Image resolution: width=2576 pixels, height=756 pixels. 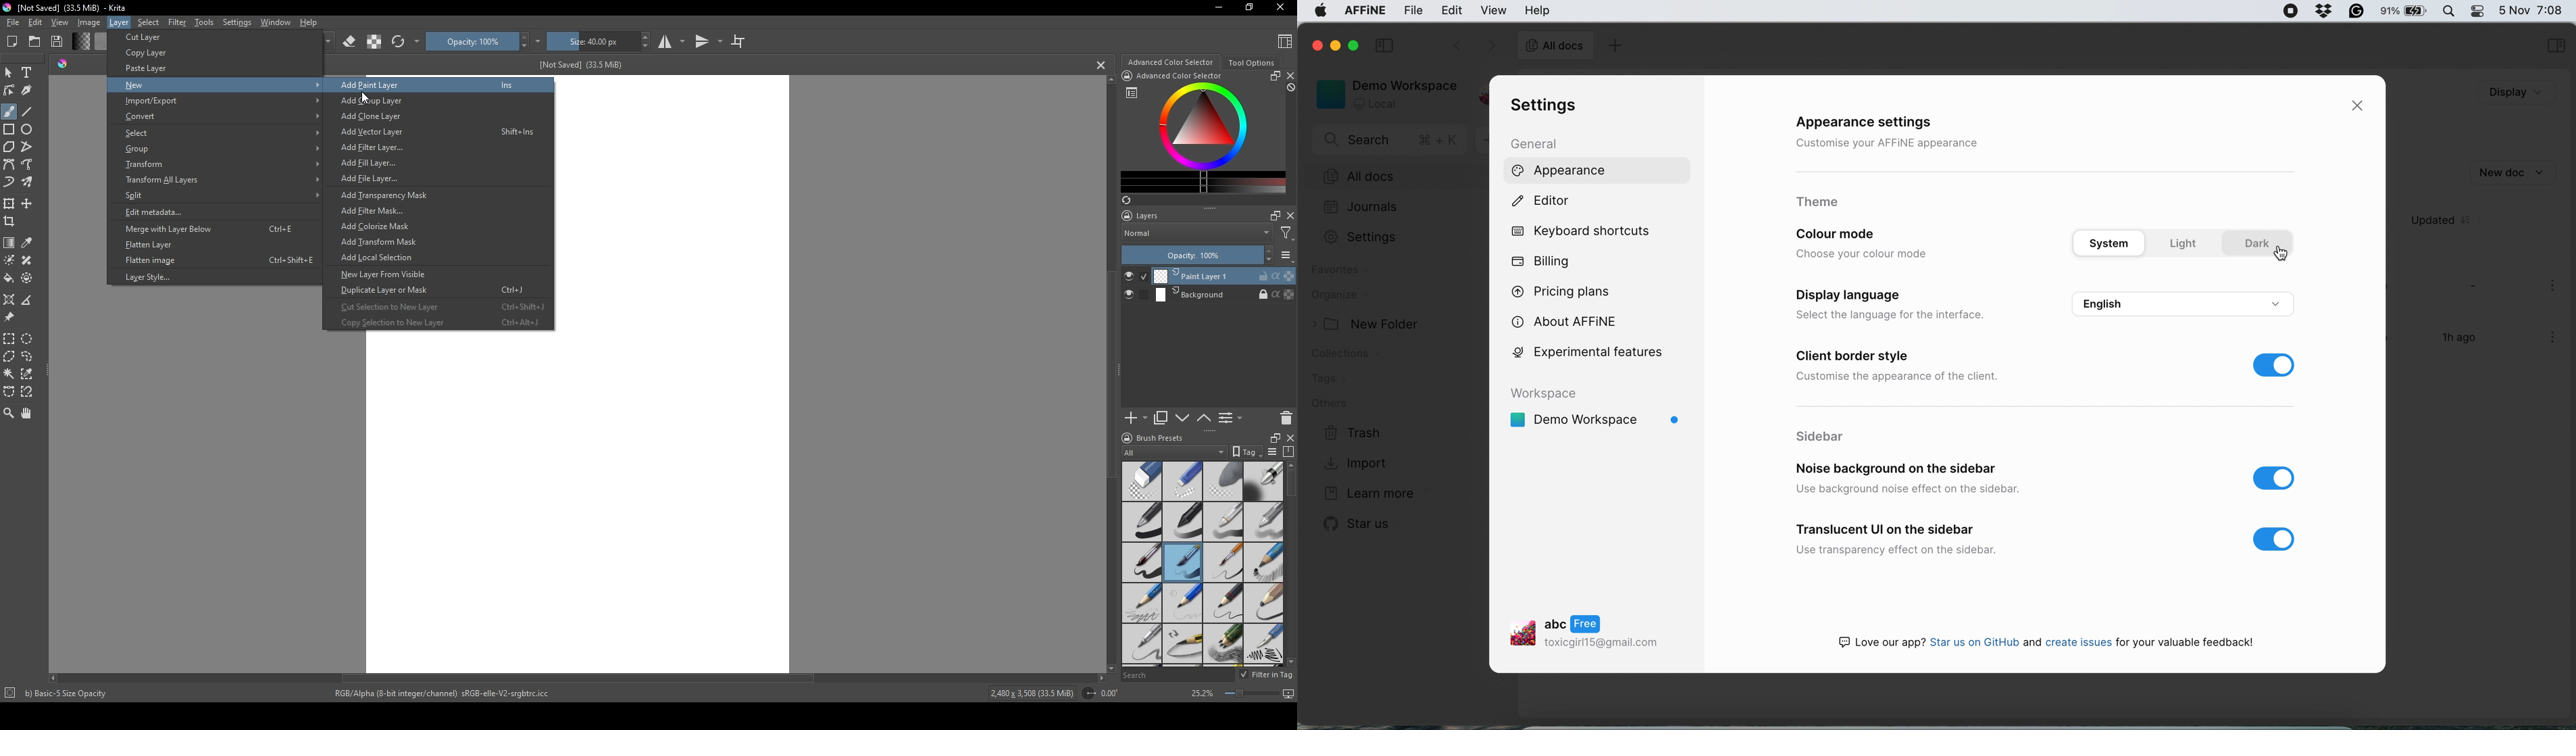 What do you see at coordinates (219, 195) in the screenshot?
I see `Split` at bounding box center [219, 195].